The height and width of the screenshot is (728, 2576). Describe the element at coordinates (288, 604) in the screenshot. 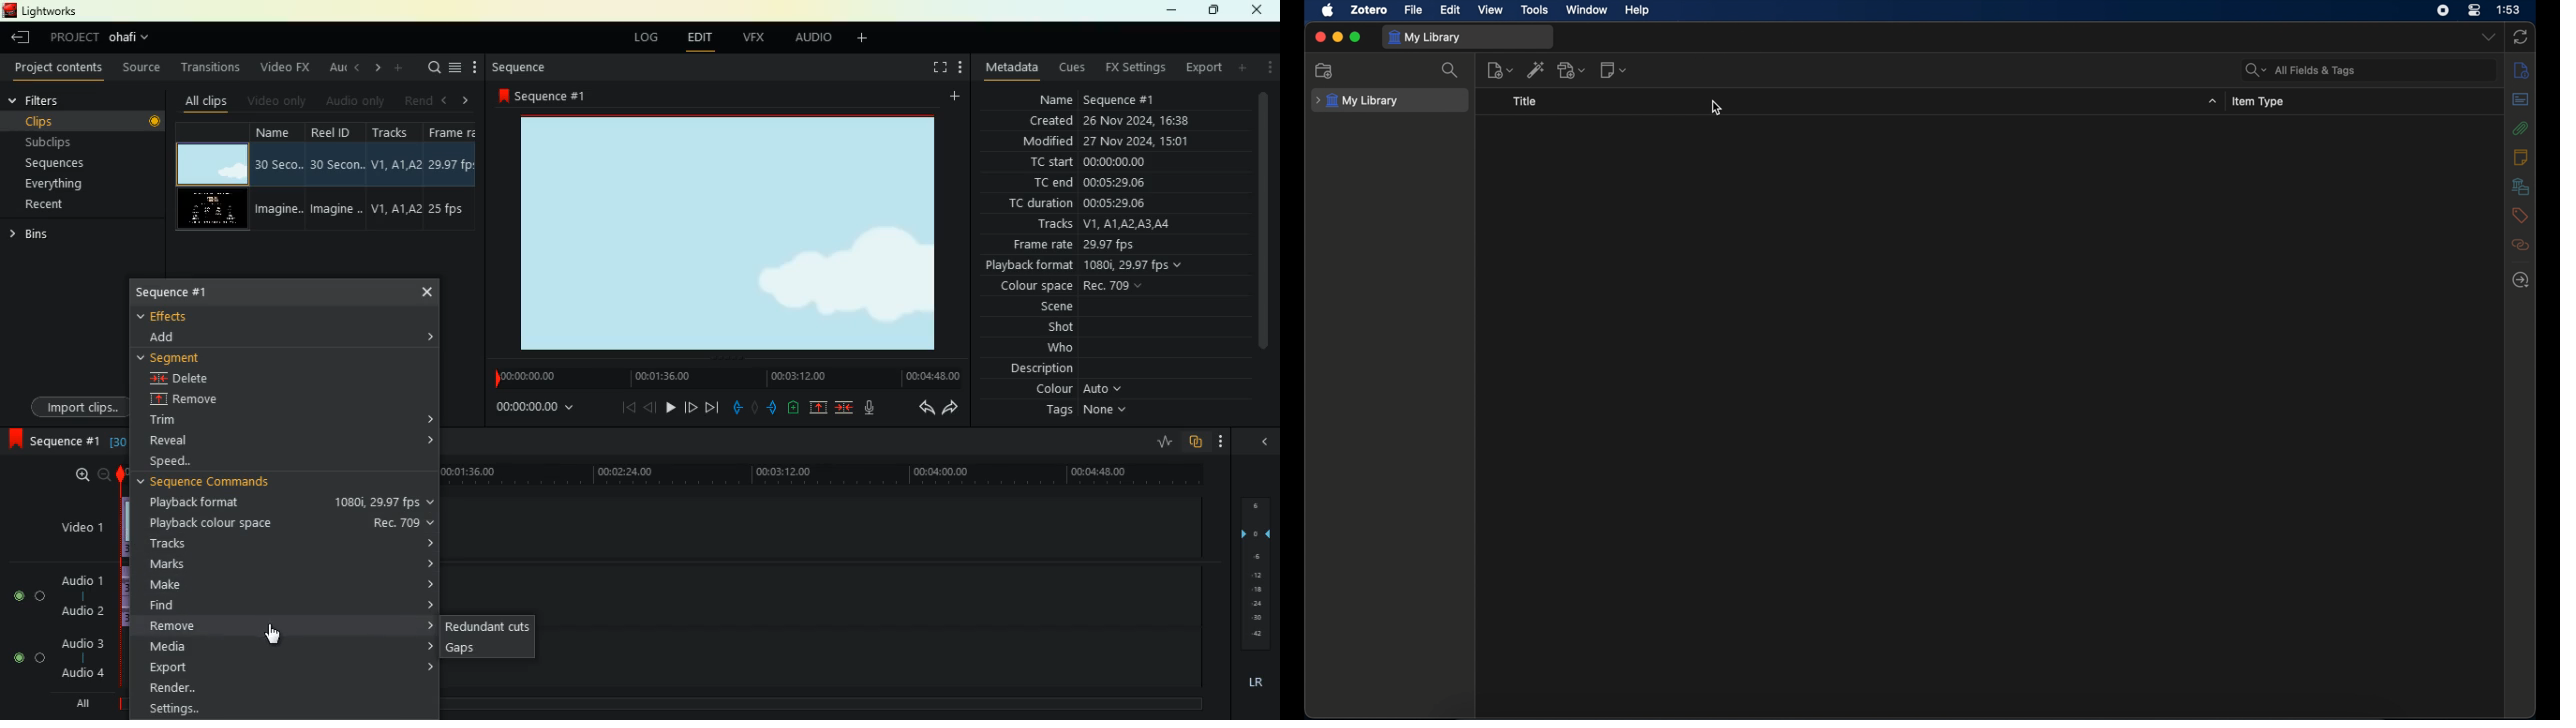

I see `find` at that location.